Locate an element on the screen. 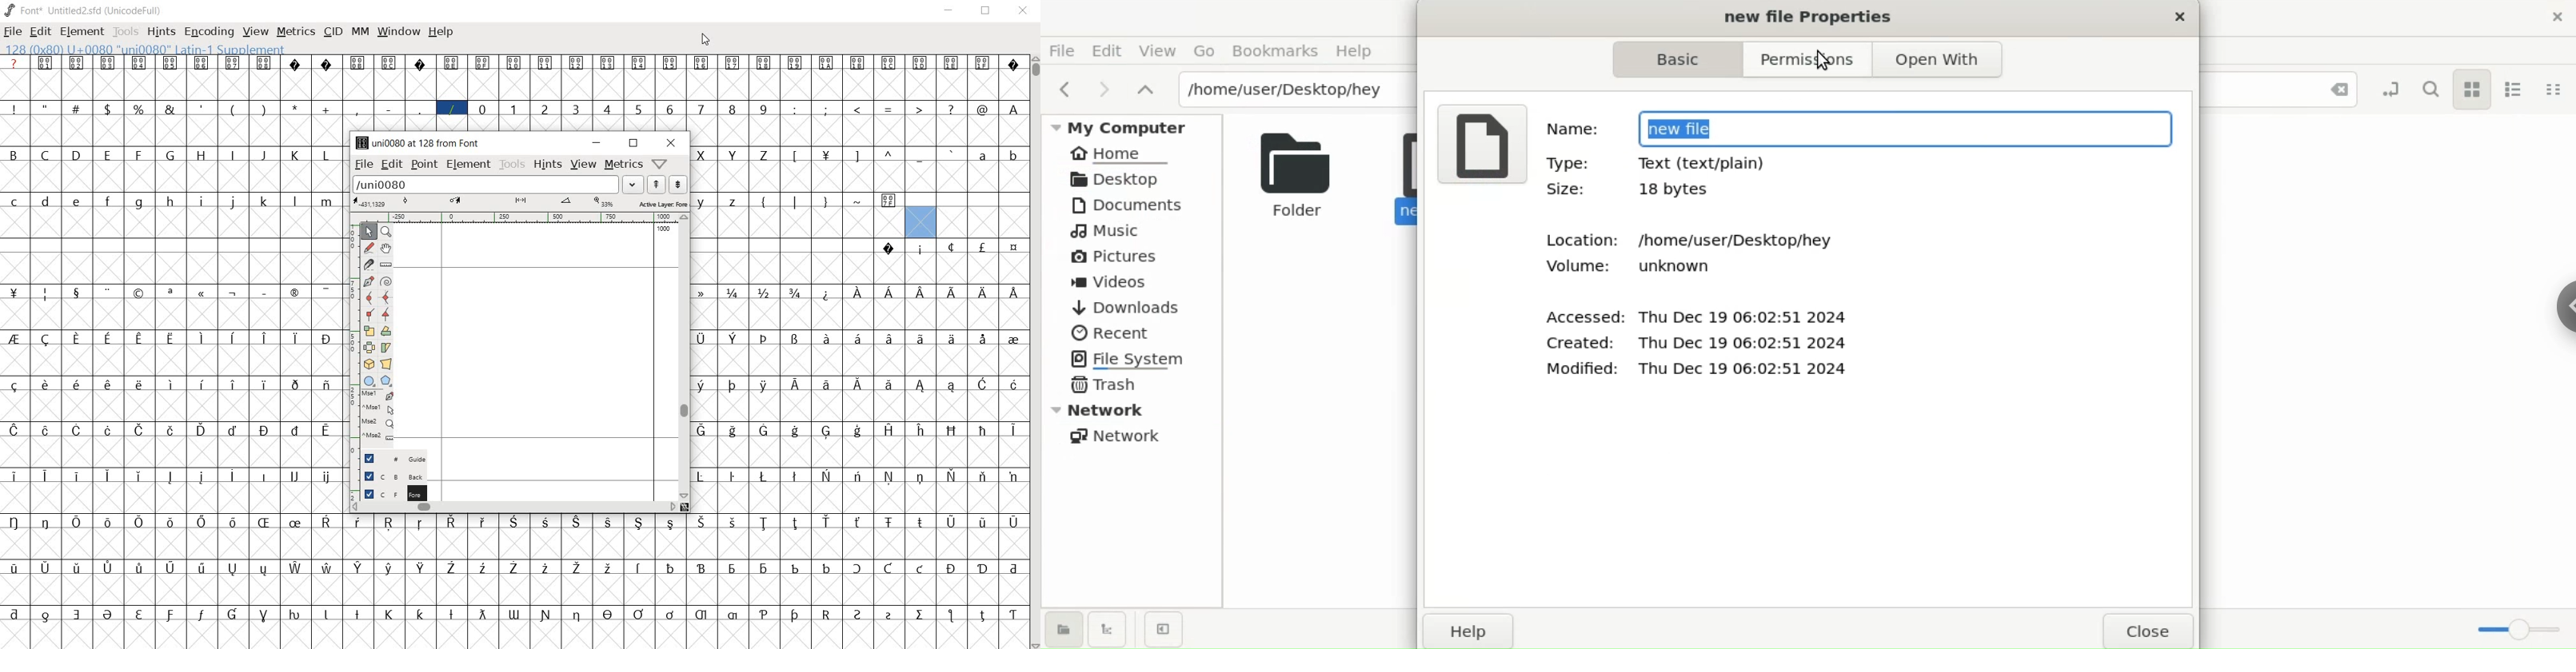  MM is located at coordinates (359, 31).